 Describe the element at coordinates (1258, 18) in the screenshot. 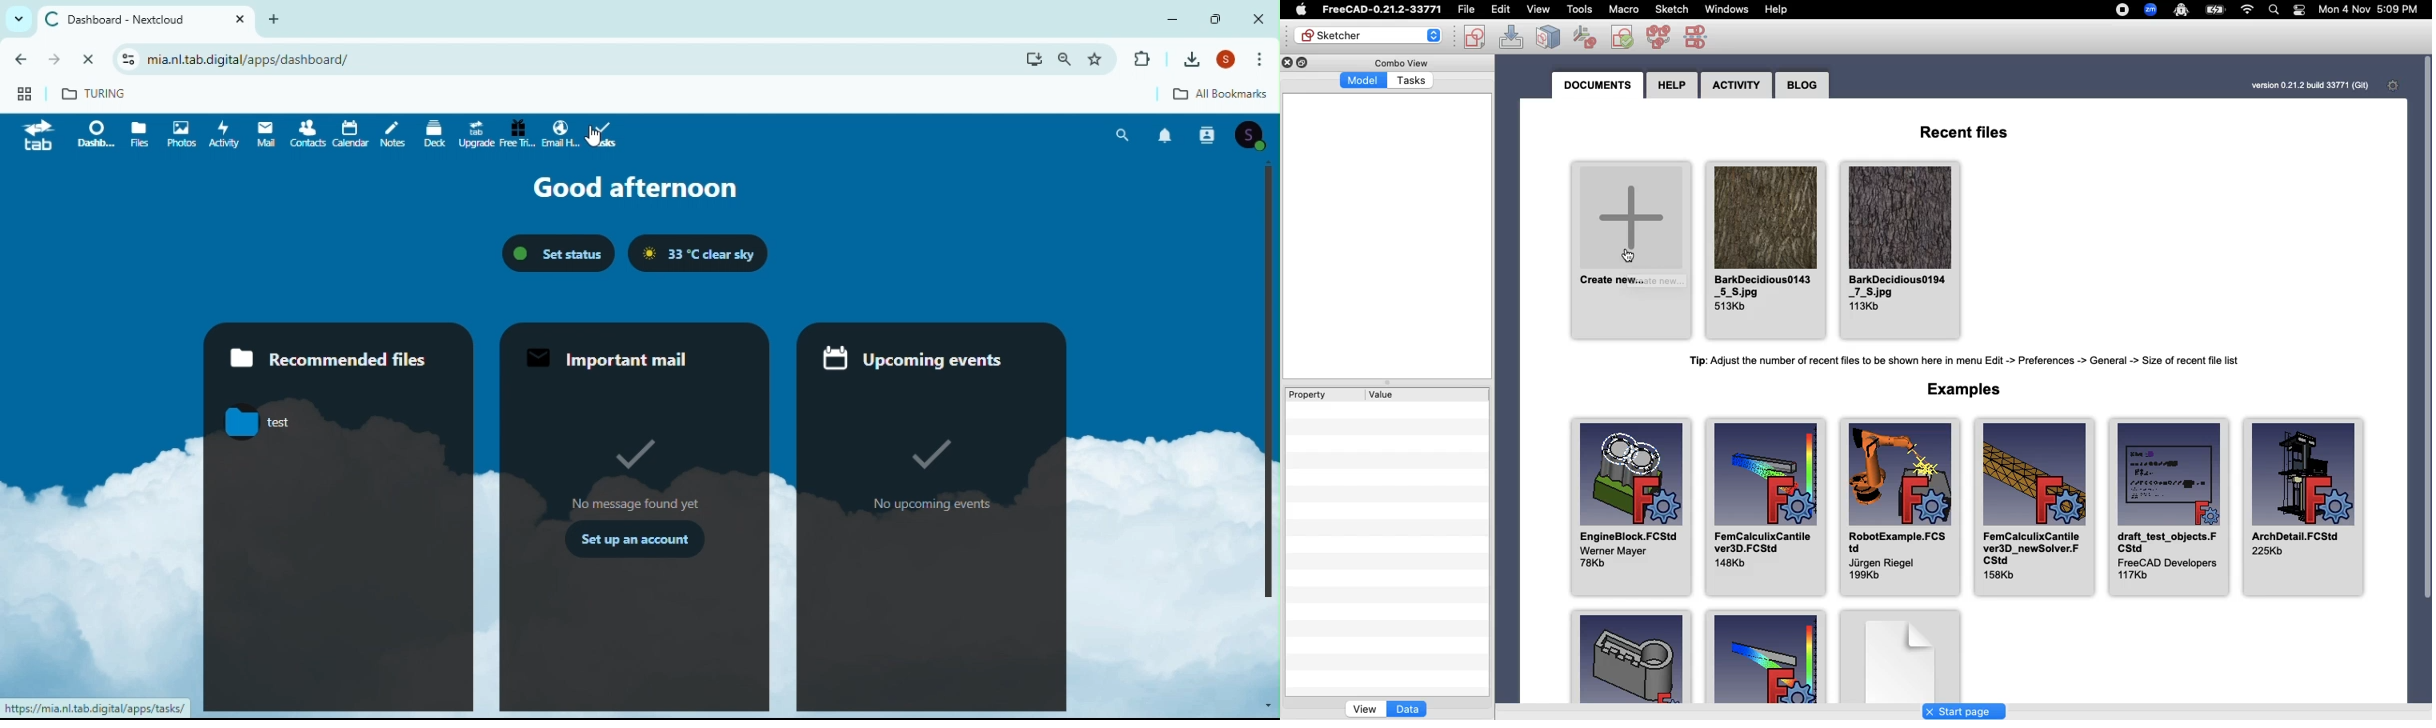

I see `Close` at that location.